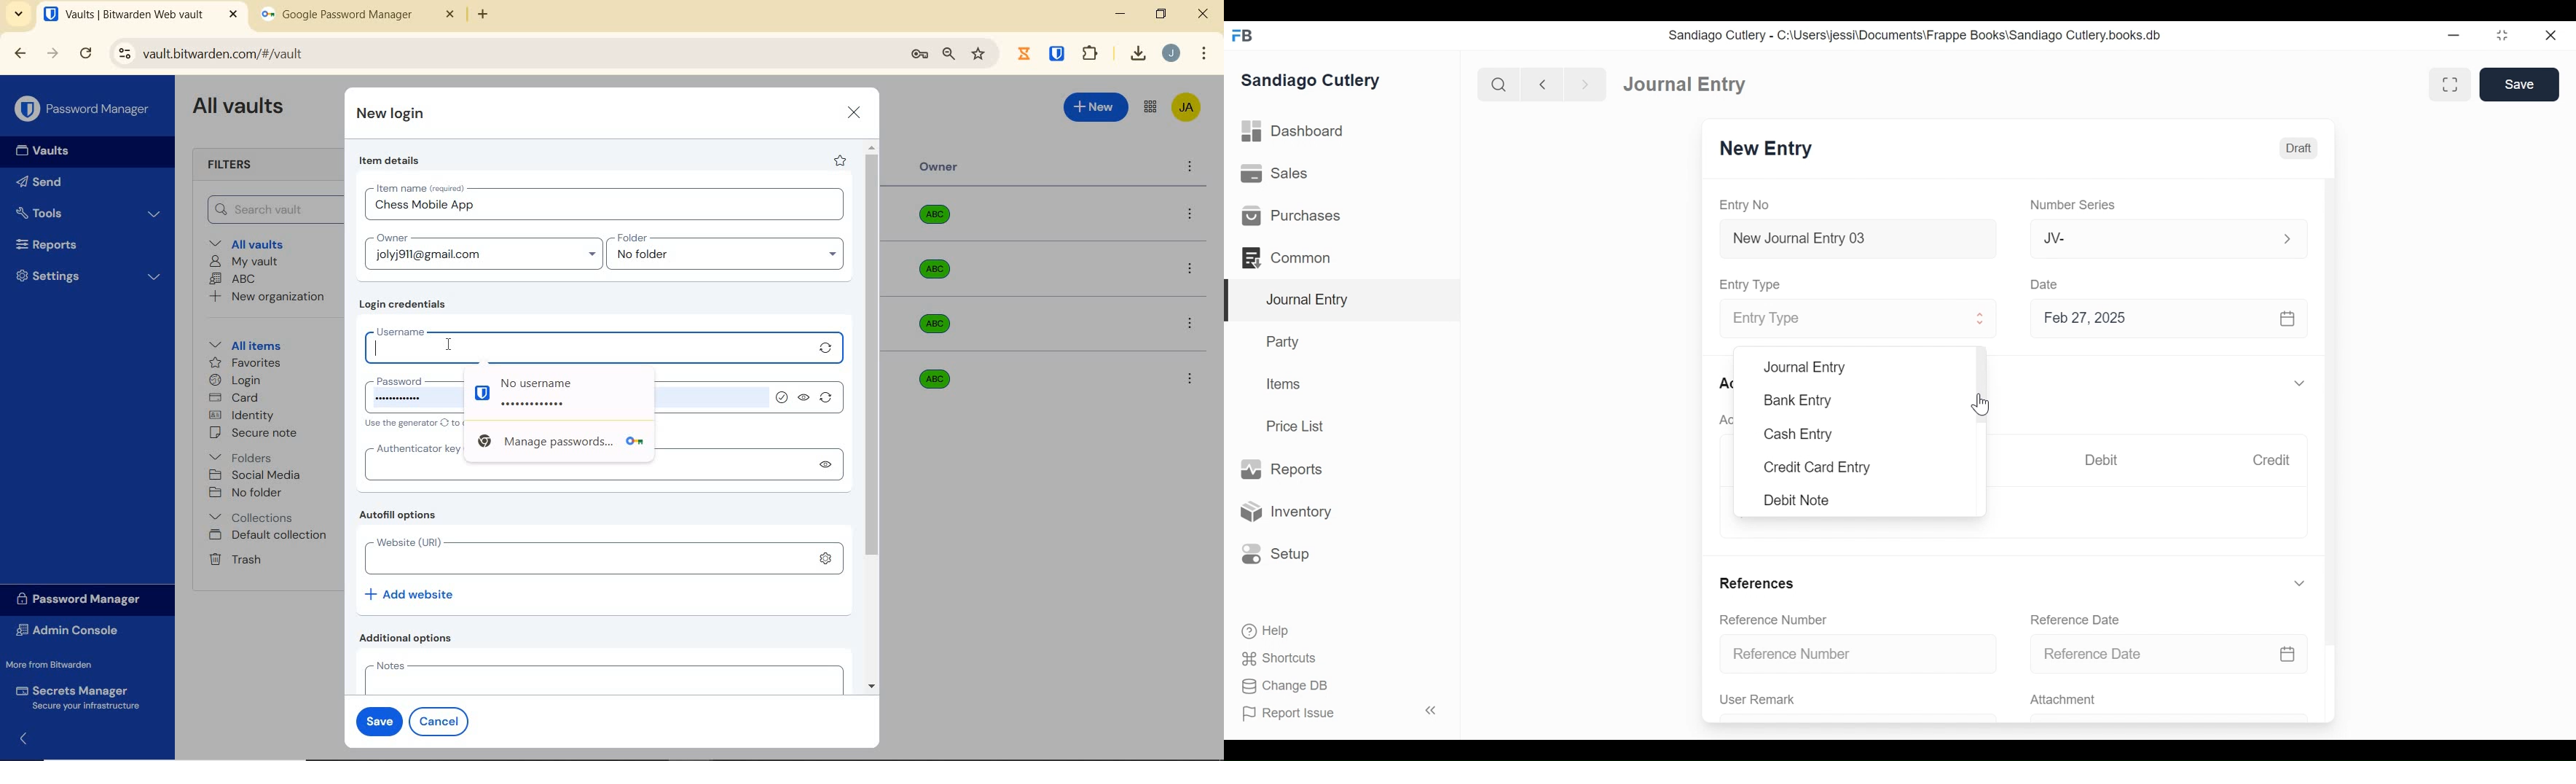  What do you see at coordinates (980, 53) in the screenshot?
I see `bookmark` at bounding box center [980, 53].